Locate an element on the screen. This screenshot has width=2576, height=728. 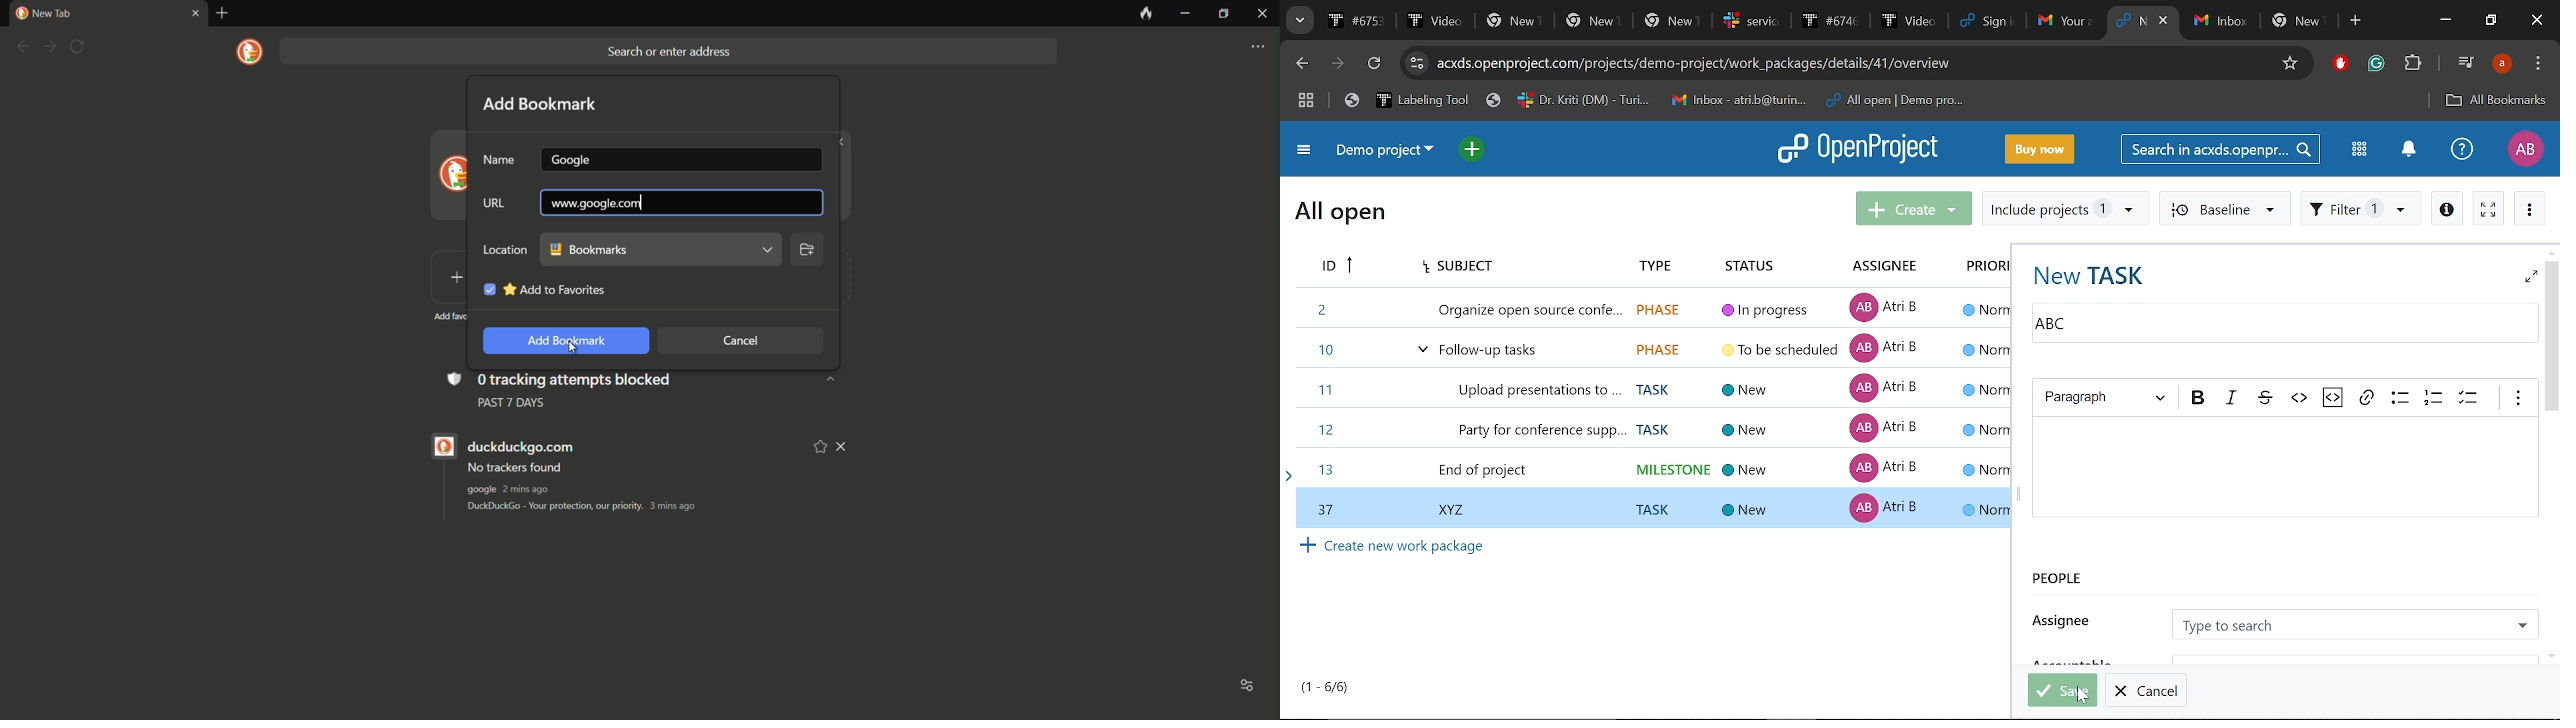
Move up is located at coordinates (2550, 252).